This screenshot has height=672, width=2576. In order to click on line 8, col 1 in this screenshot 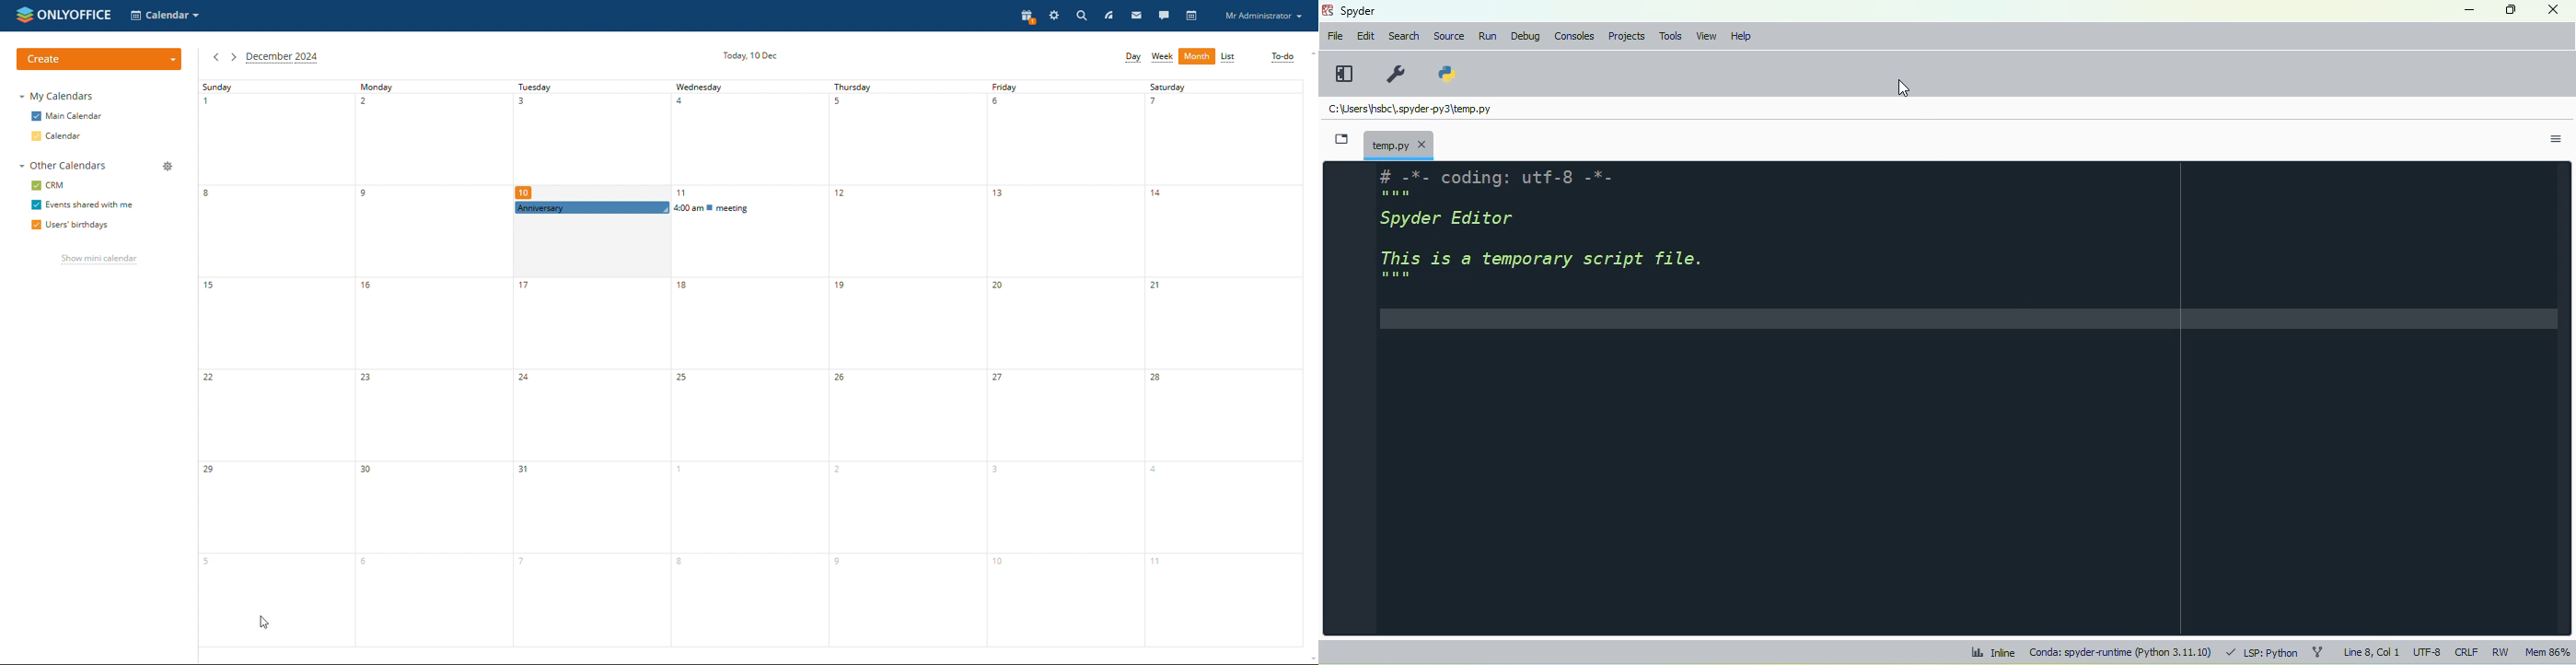, I will do `click(2372, 651)`.